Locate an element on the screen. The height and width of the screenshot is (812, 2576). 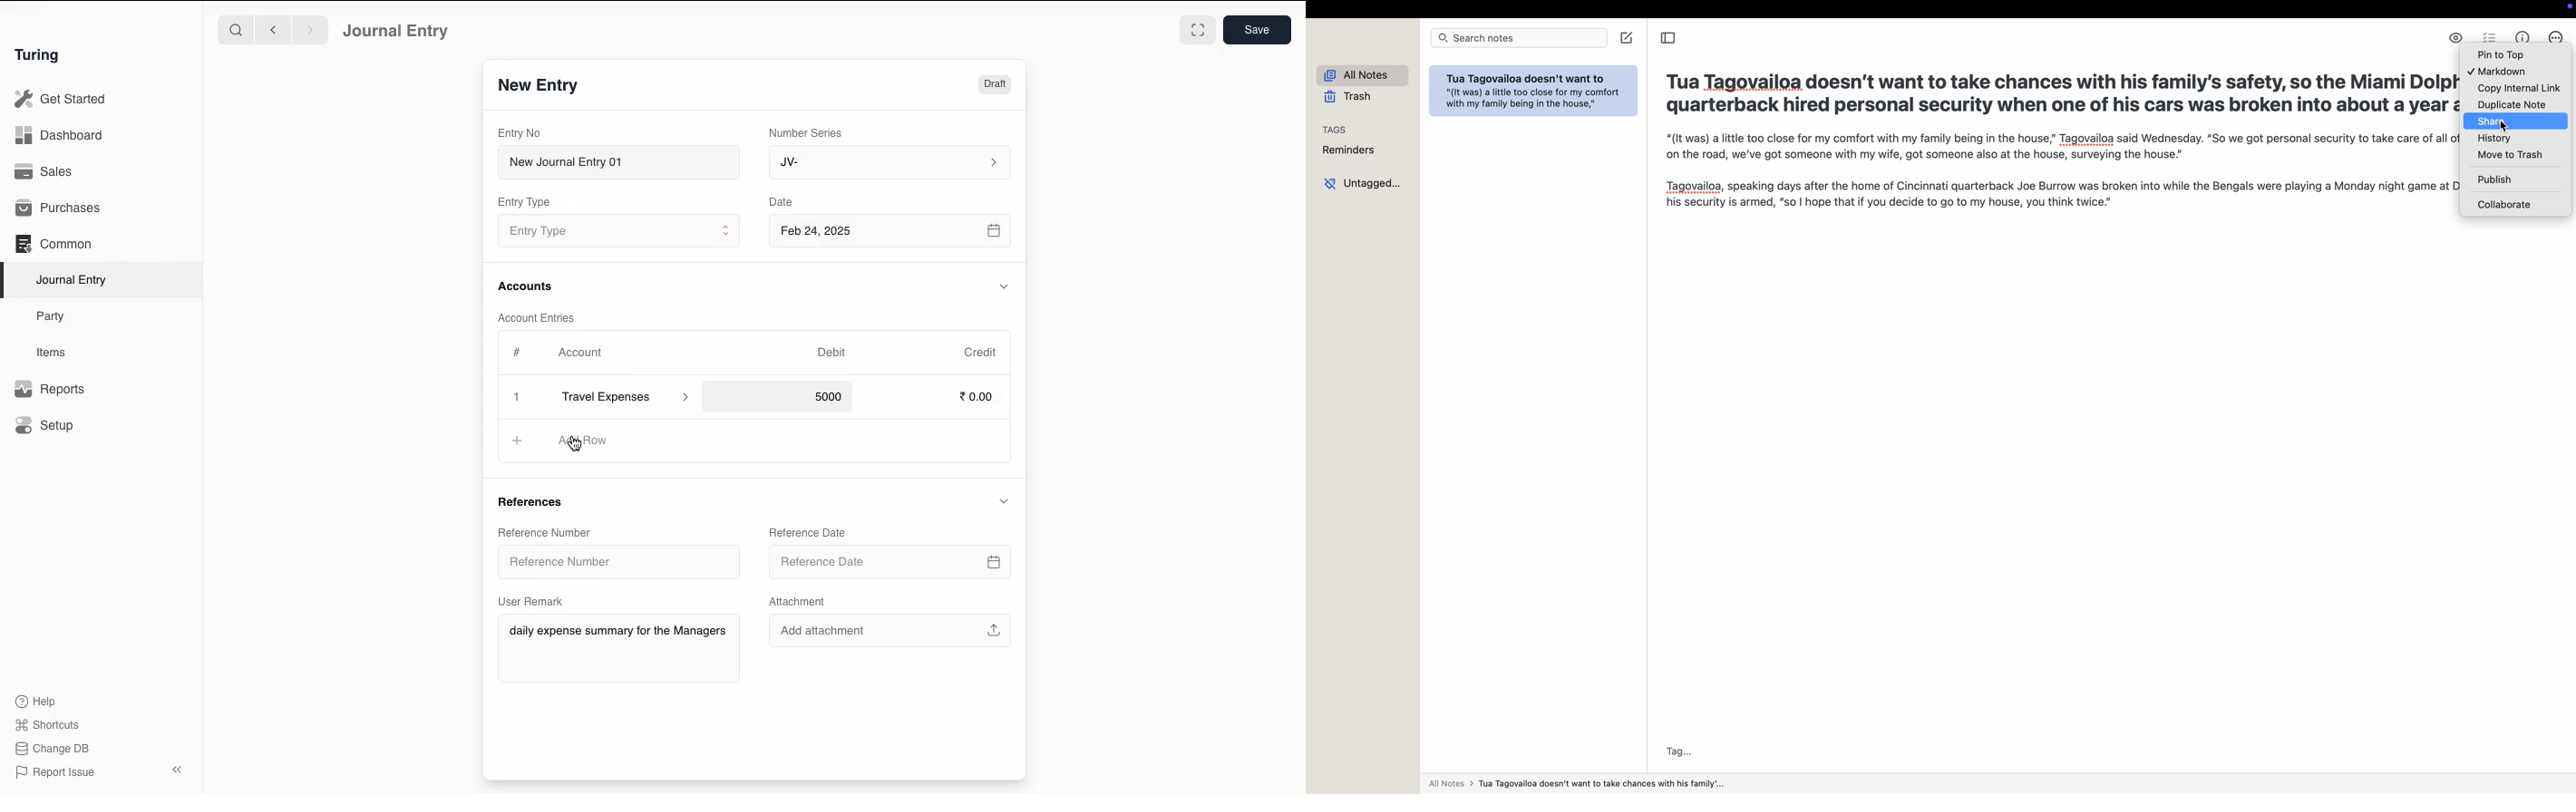
enable markdown is located at coordinates (2452, 36).